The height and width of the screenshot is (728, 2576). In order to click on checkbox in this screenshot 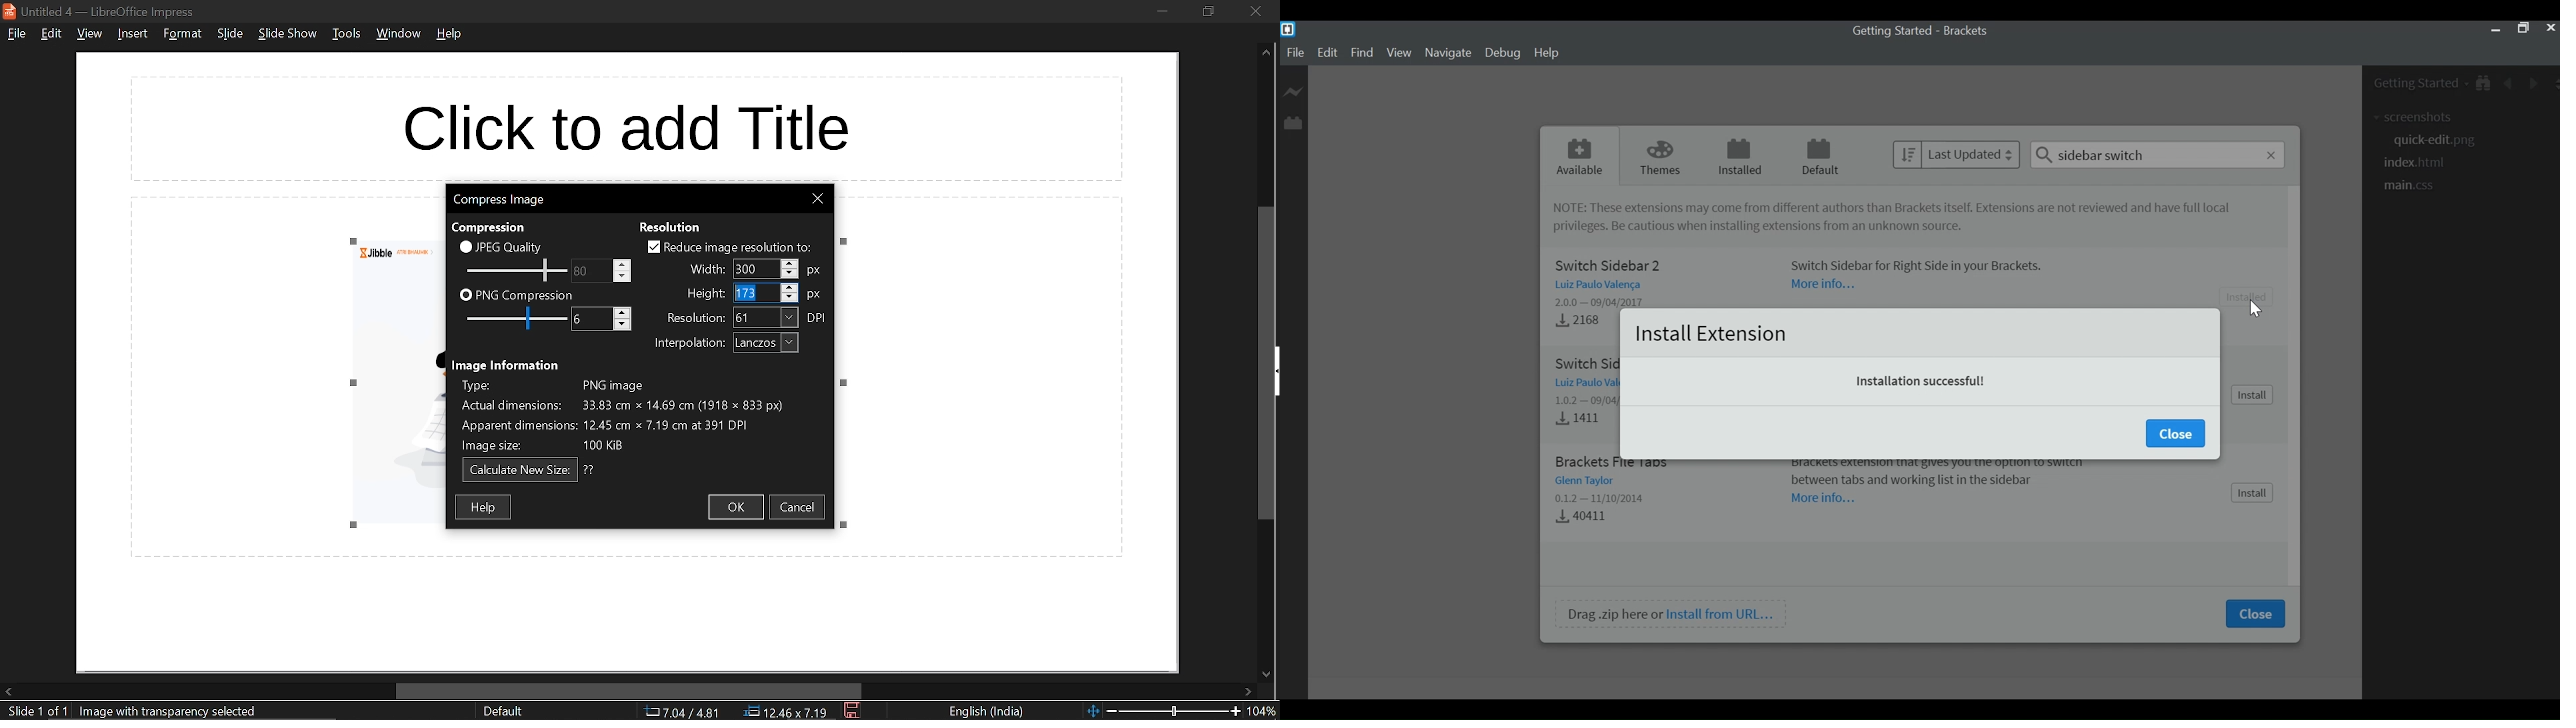, I will do `click(651, 246)`.